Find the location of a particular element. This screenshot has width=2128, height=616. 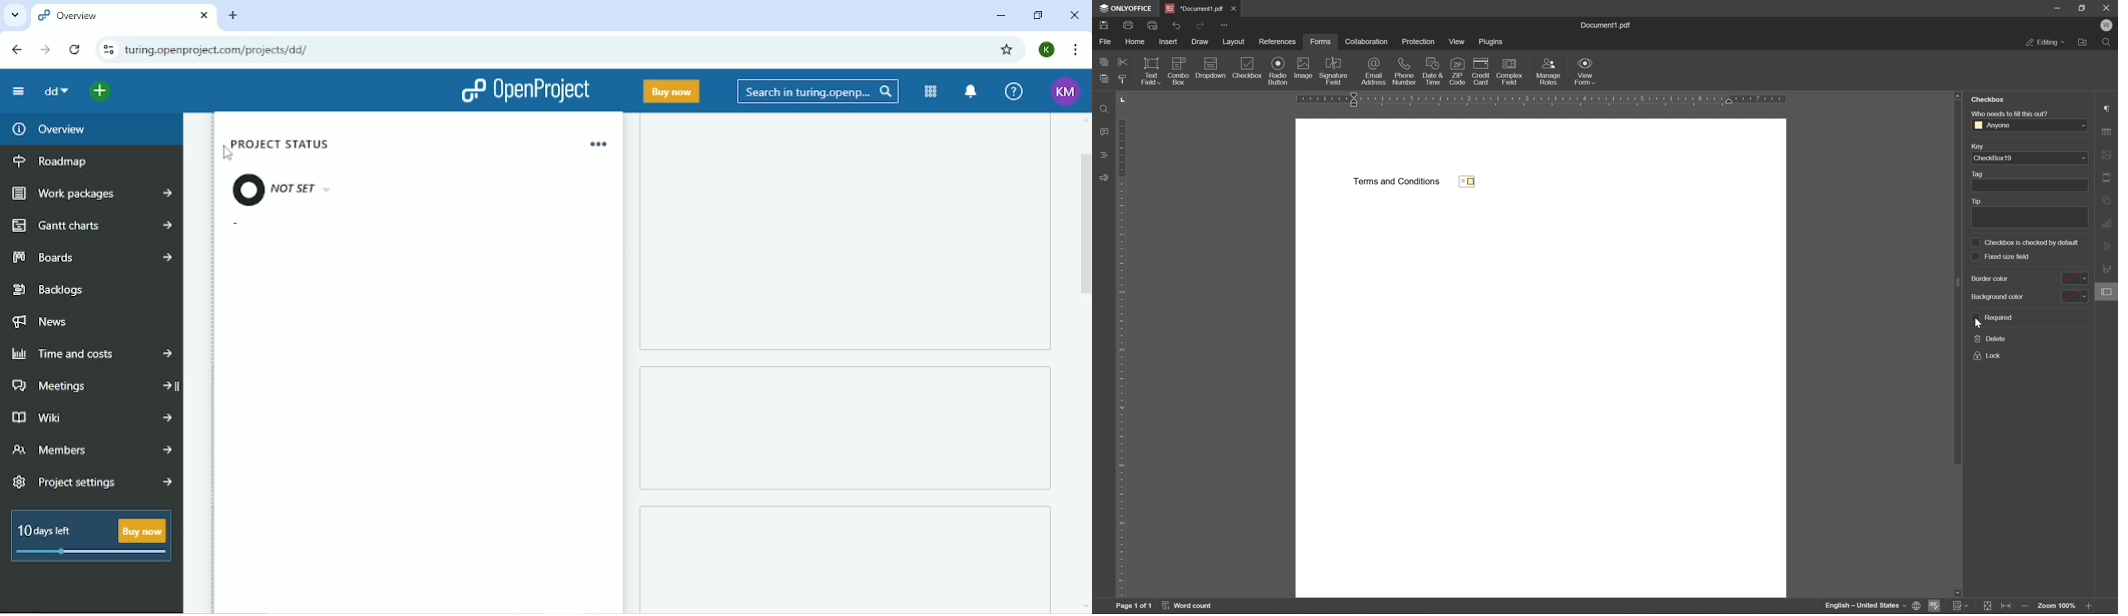

layout is located at coordinates (1234, 41).